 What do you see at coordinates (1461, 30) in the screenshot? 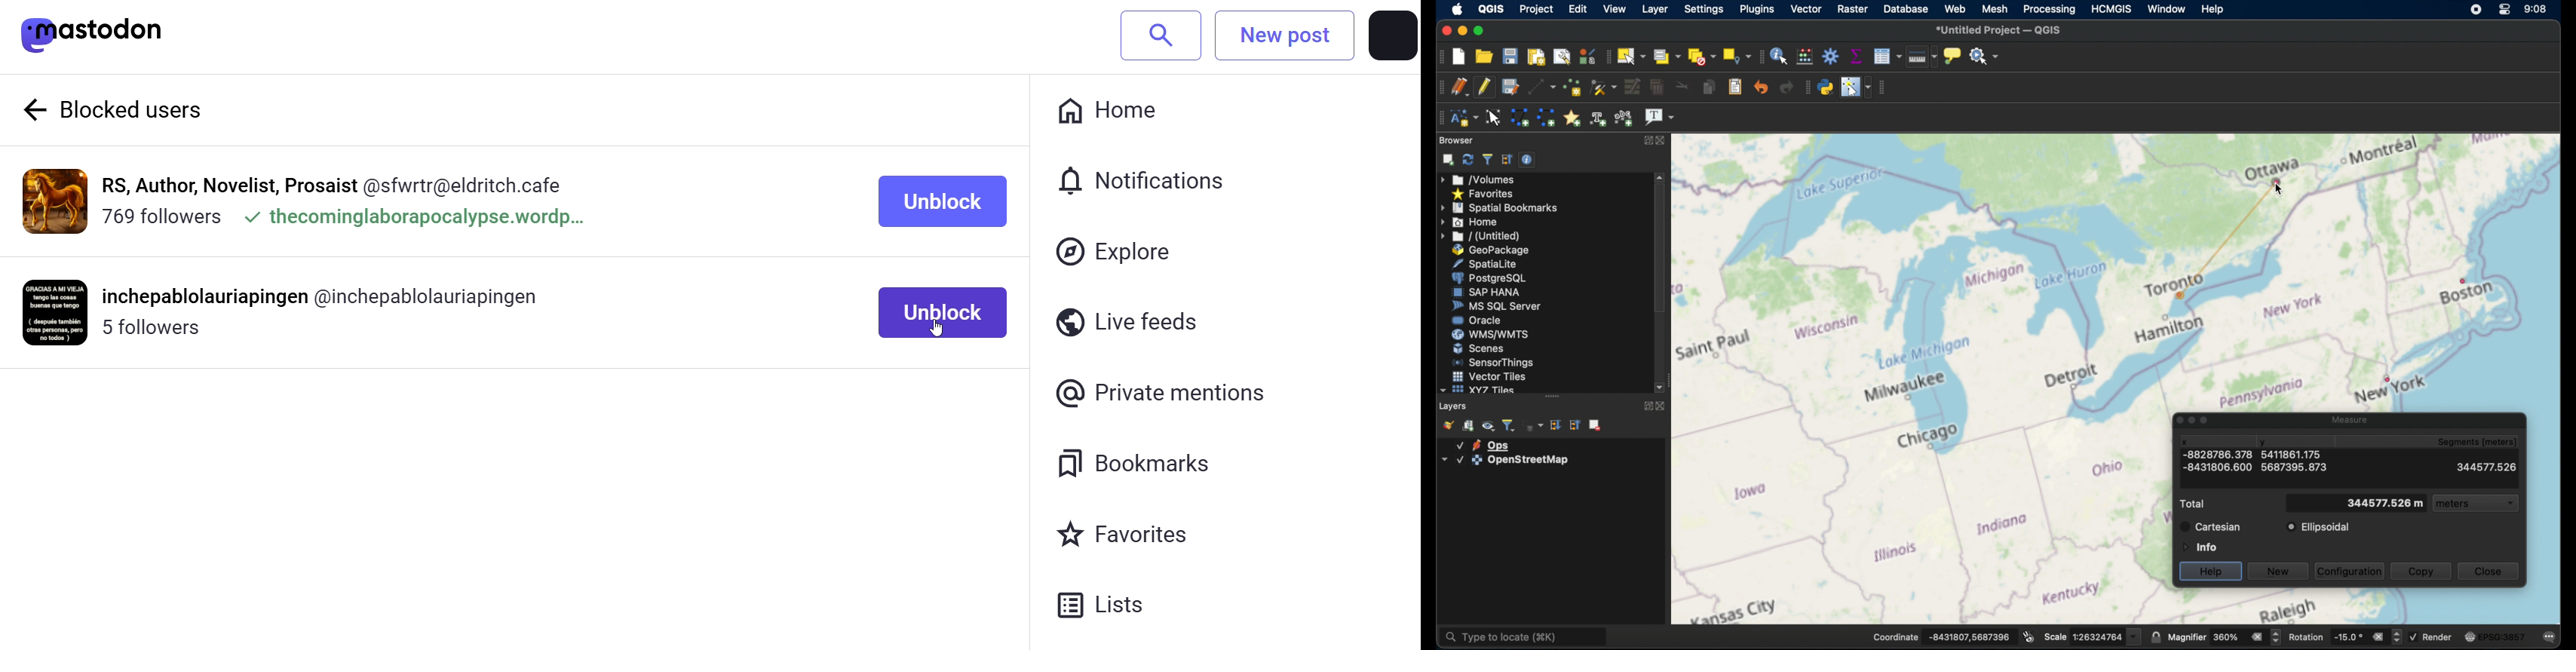
I see `minimize` at bounding box center [1461, 30].